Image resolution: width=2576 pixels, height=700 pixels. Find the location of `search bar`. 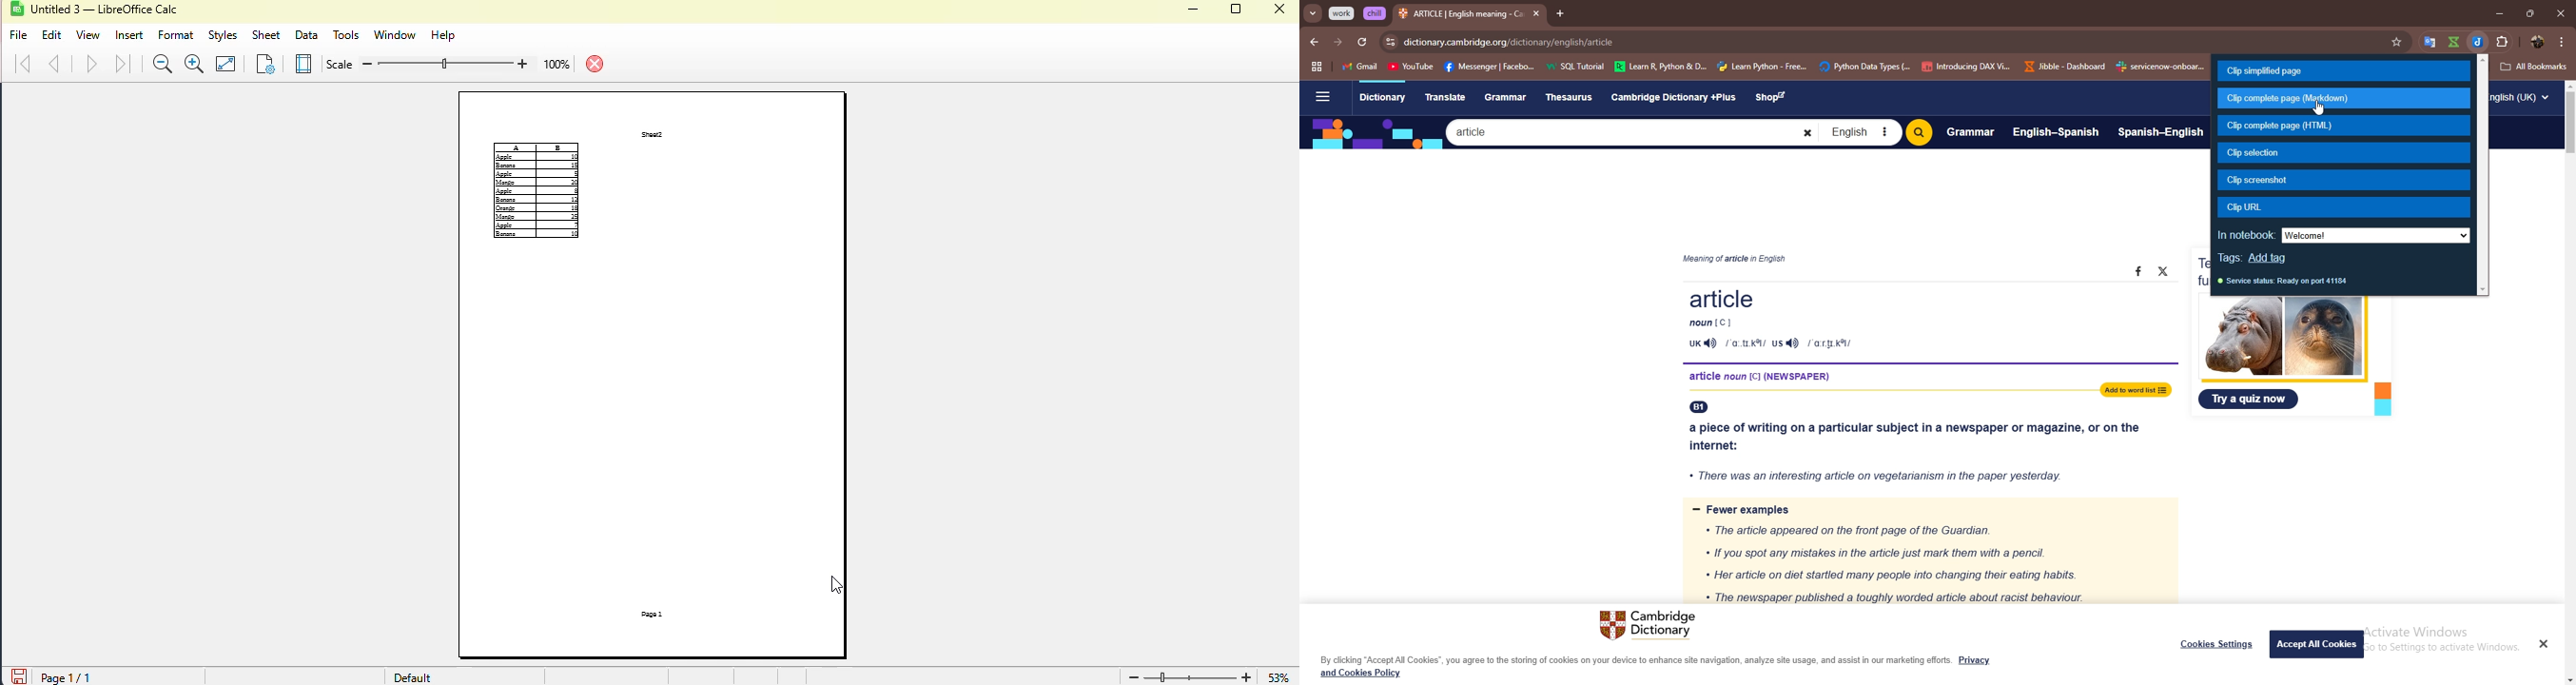

search bar is located at coordinates (1907, 42).